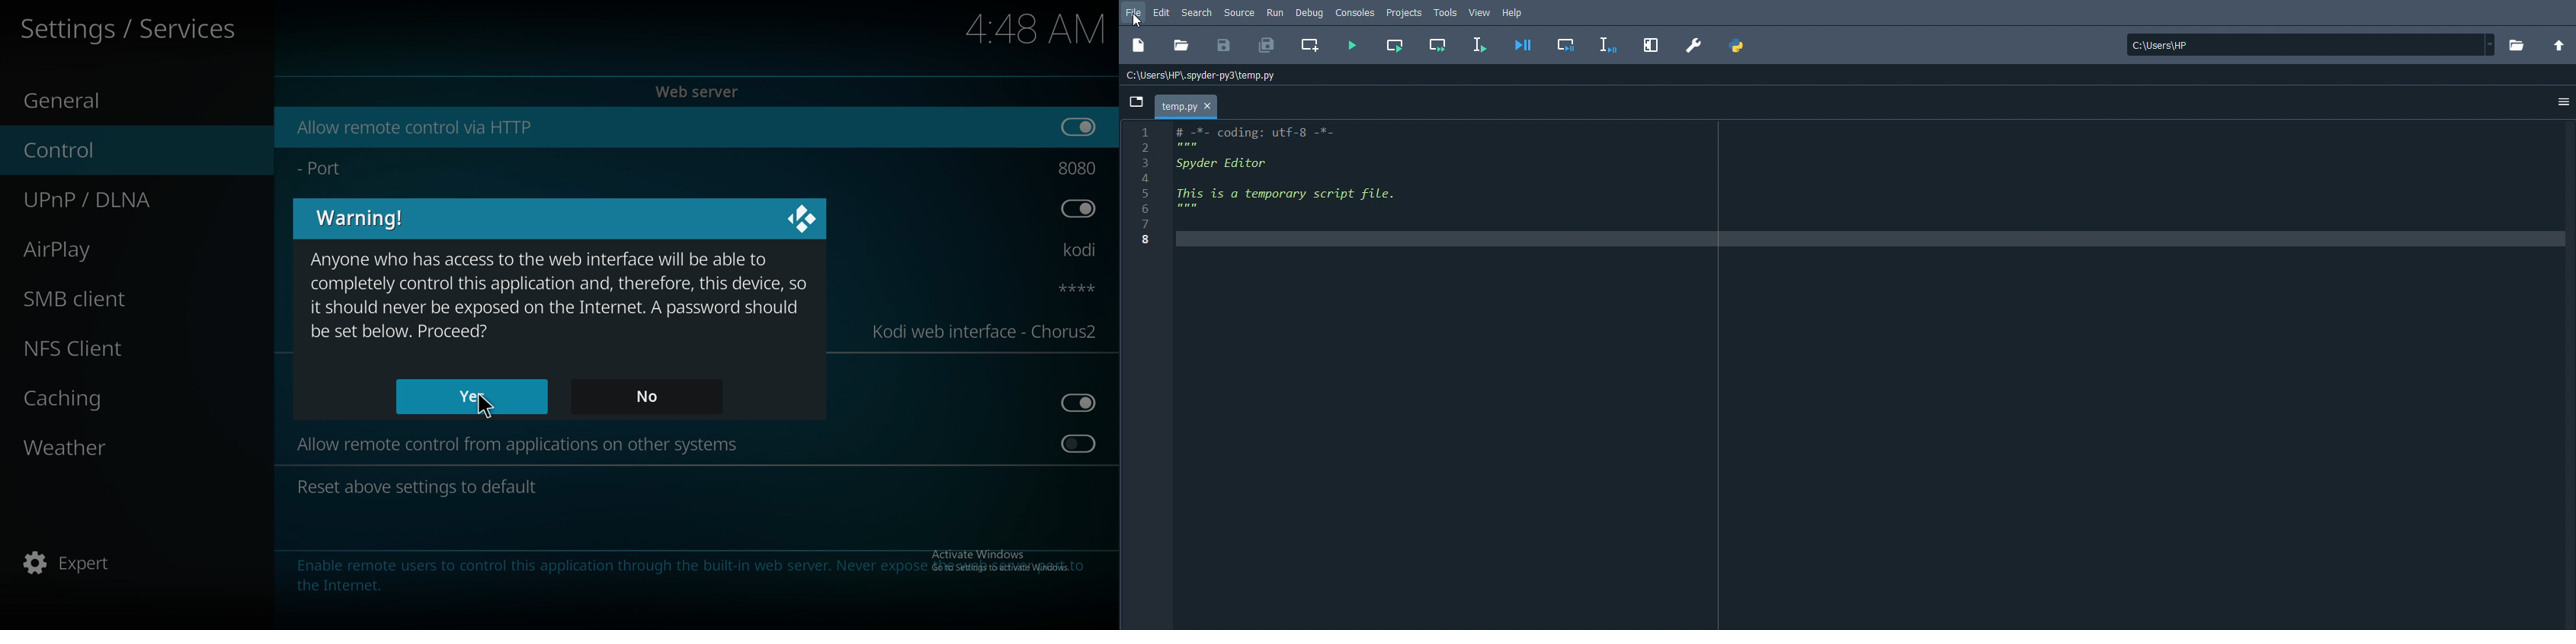 This screenshot has height=644, width=2576. Describe the element at coordinates (1447, 11) in the screenshot. I see `Tools` at that location.